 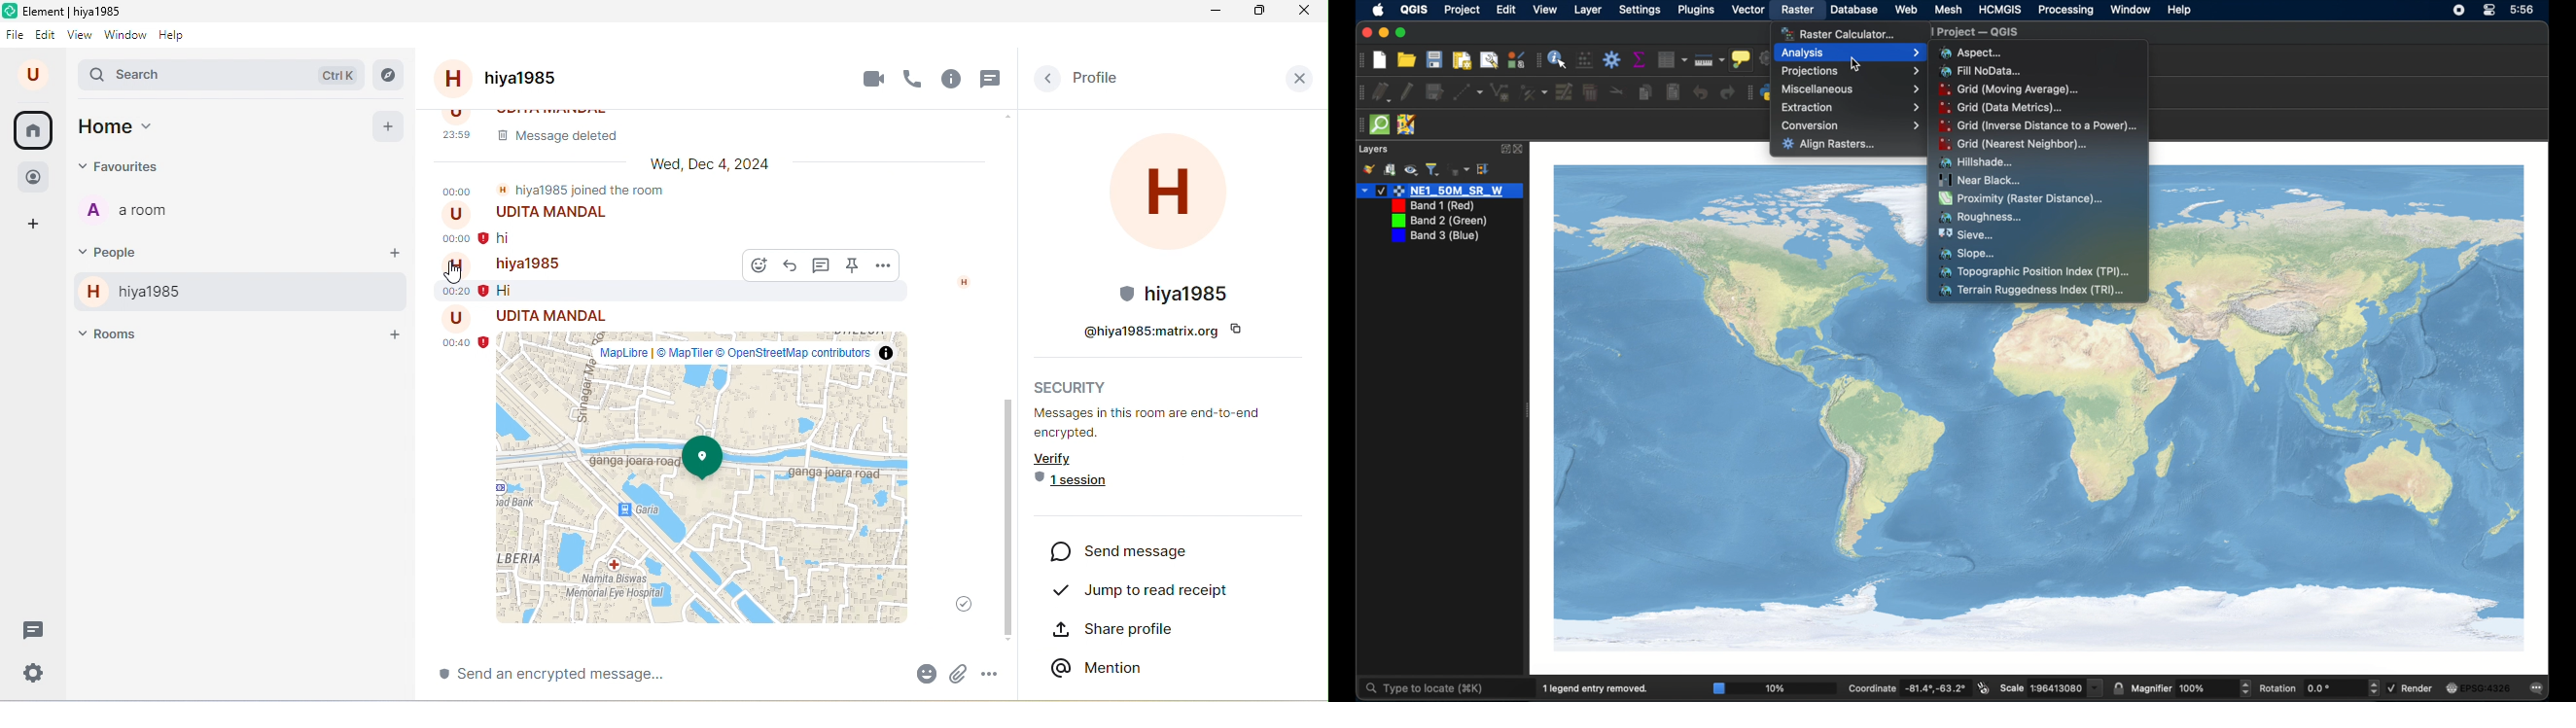 What do you see at coordinates (1048, 79) in the screenshot?
I see `back` at bounding box center [1048, 79].